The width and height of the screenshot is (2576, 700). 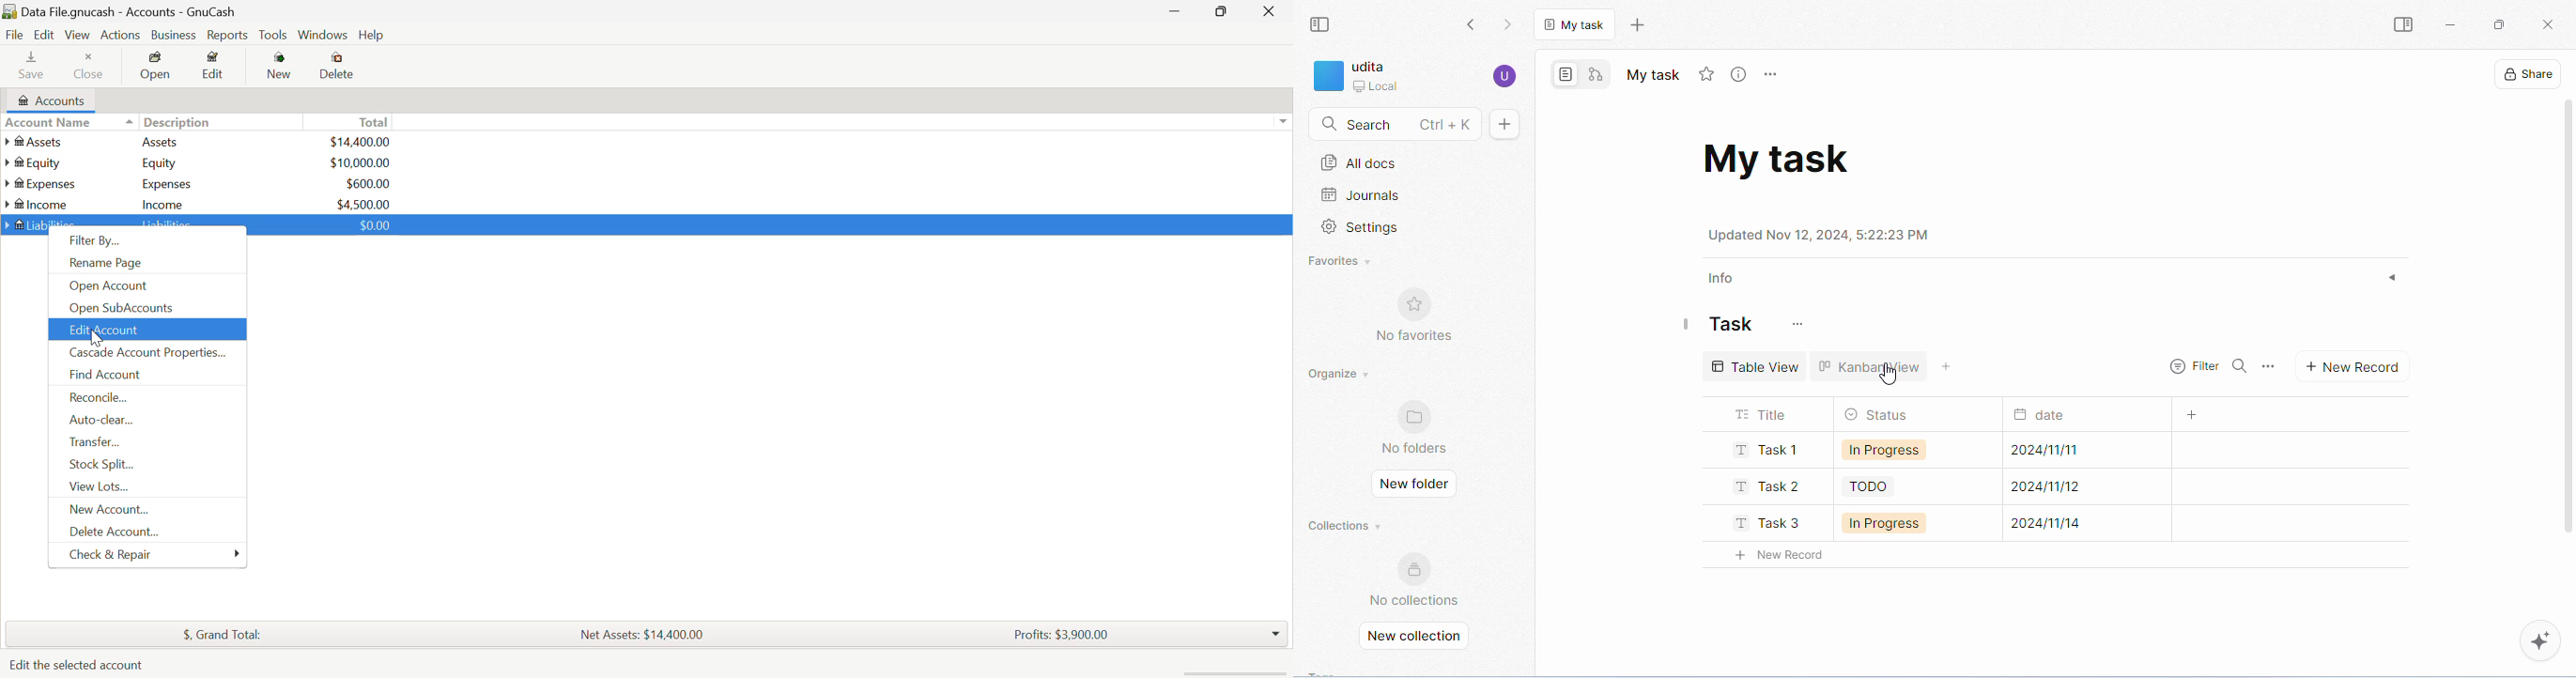 I want to click on View Lots, so click(x=146, y=489).